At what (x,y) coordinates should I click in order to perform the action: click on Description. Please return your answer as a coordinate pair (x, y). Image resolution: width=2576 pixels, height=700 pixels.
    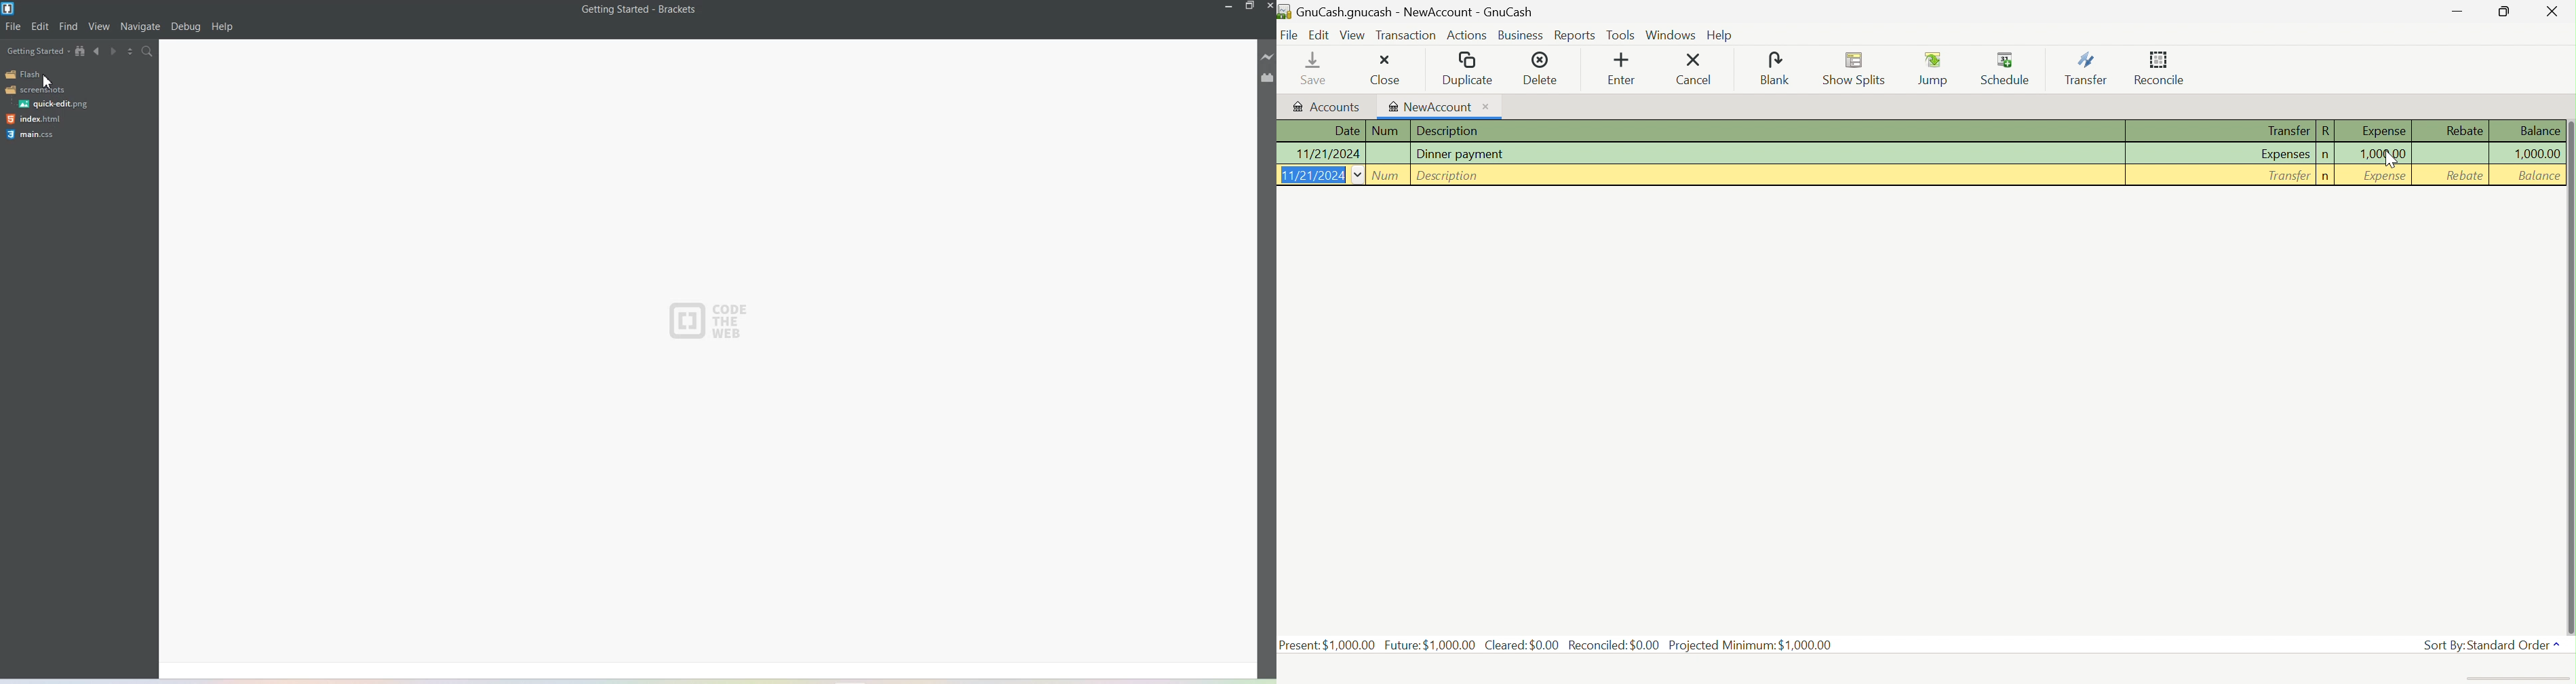
    Looking at the image, I should click on (1450, 130).